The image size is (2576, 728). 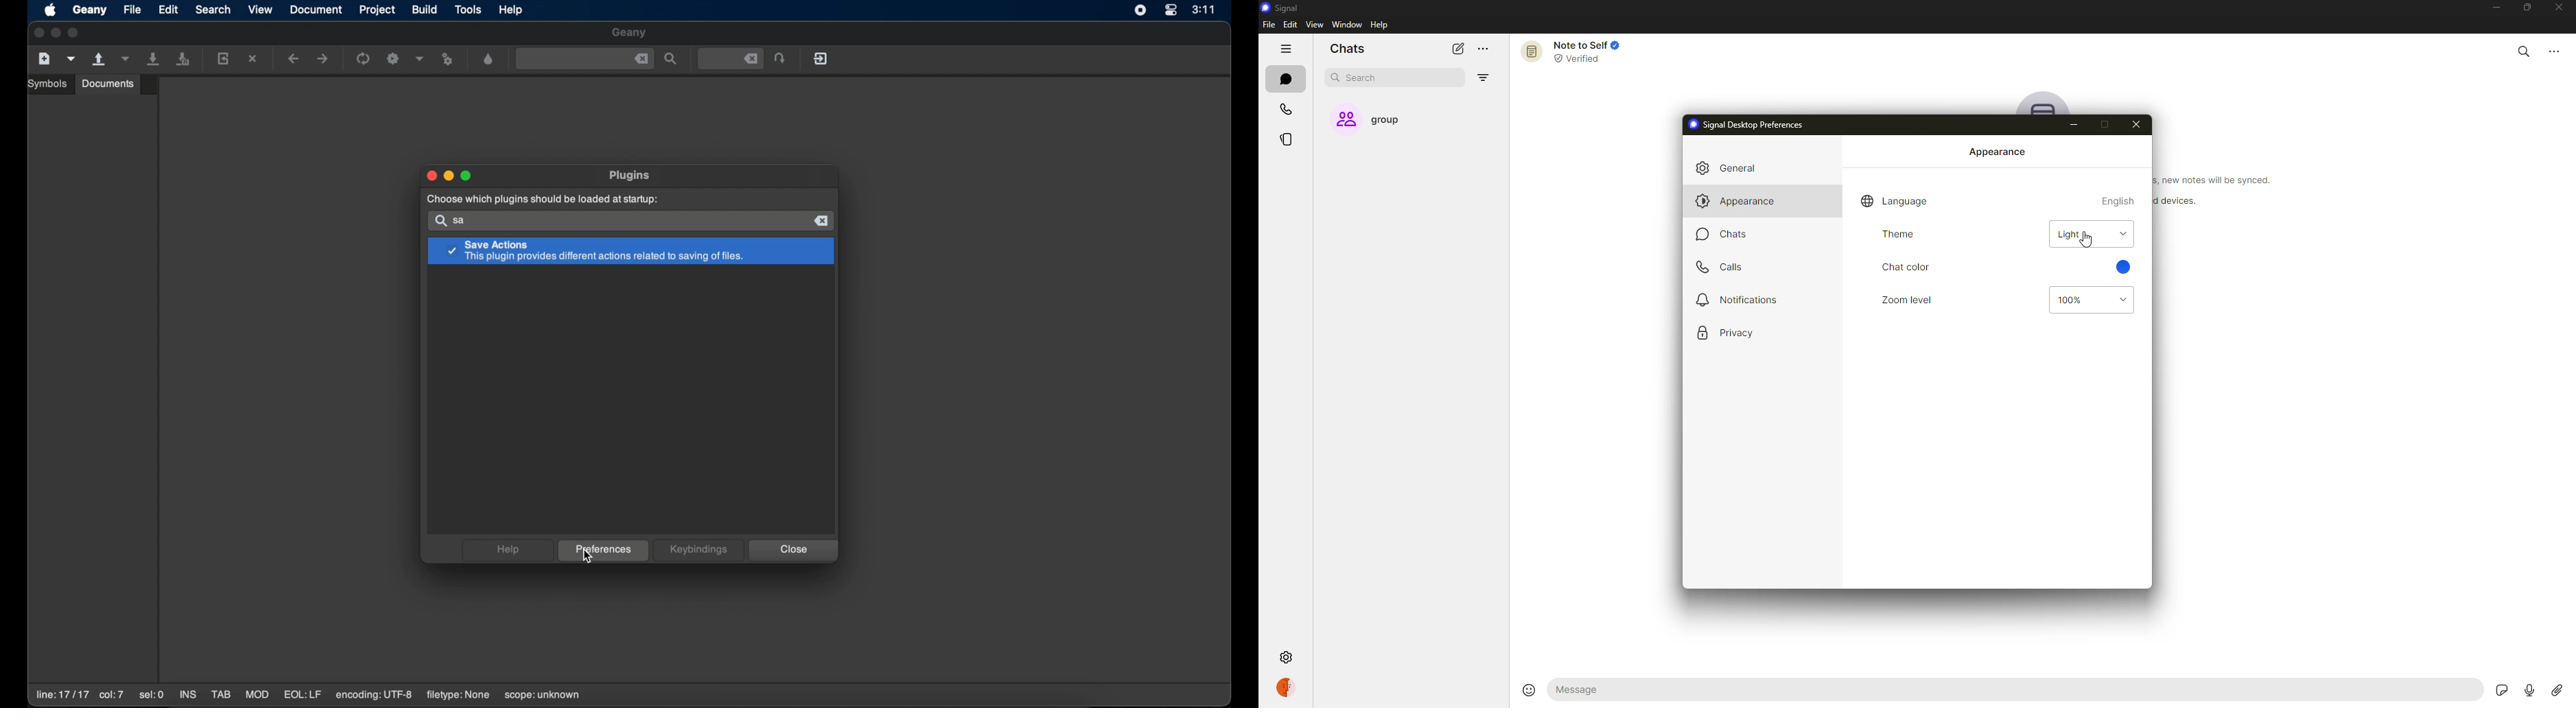 What do you see at coordinates (1737, 201) in the screenshot?
I see `appearance` at bounding box center [1737, 201].